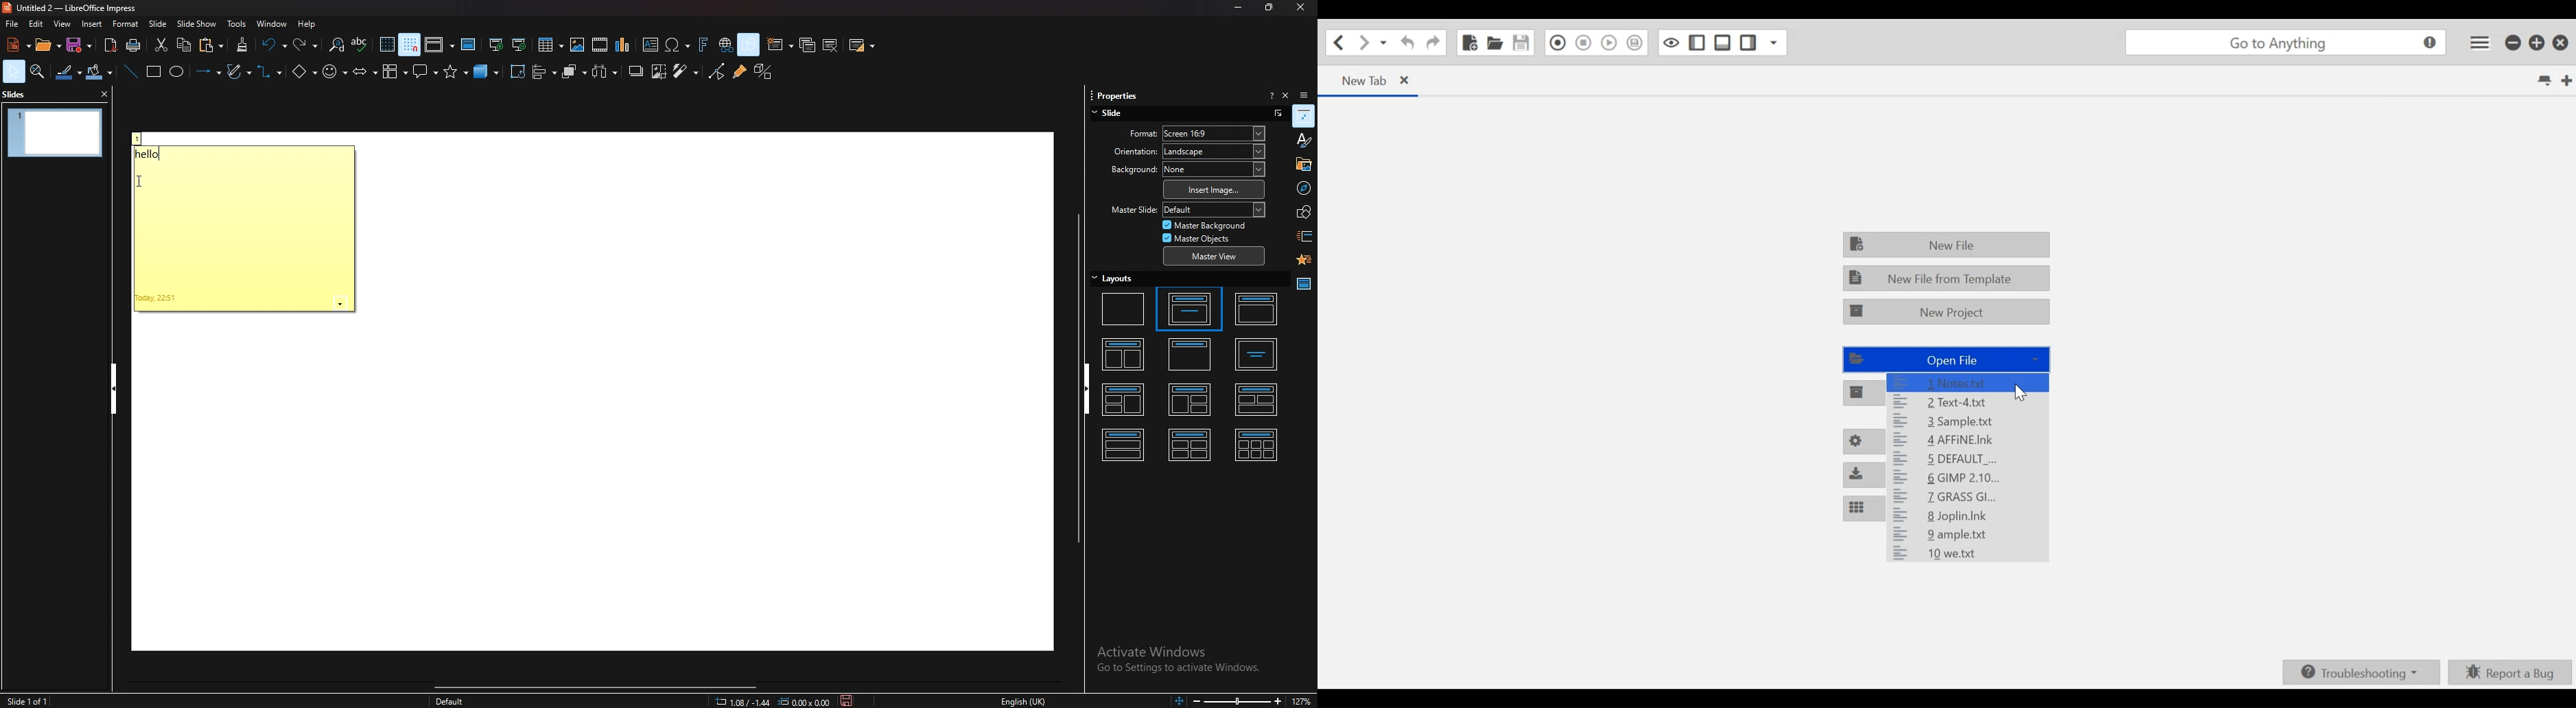 This screenshot has height=728, width=2576. What do you see at coordinates (2286, 43) in the screenshot?
I see `go to anything` at bounding box center [2286, 43].